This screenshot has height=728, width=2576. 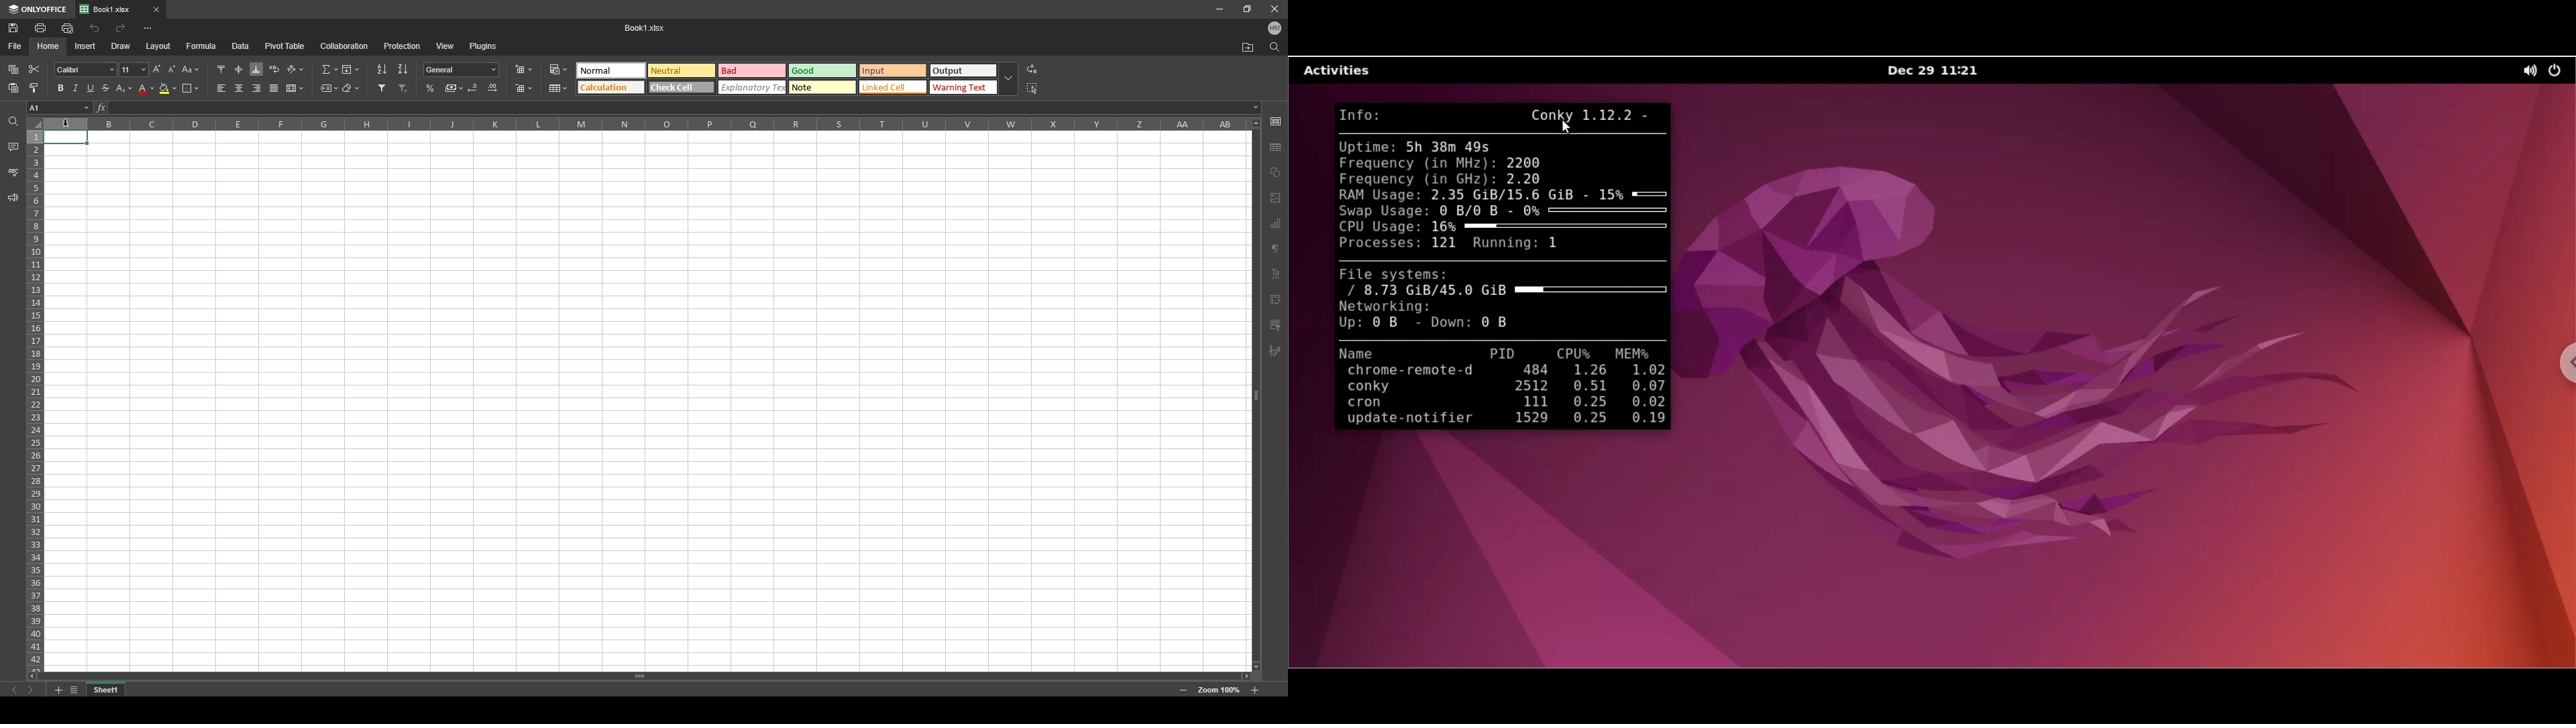 What do you see at coordinates (329, 69) in the screenshot?
I see `summation` at bounding box center [329, 69].